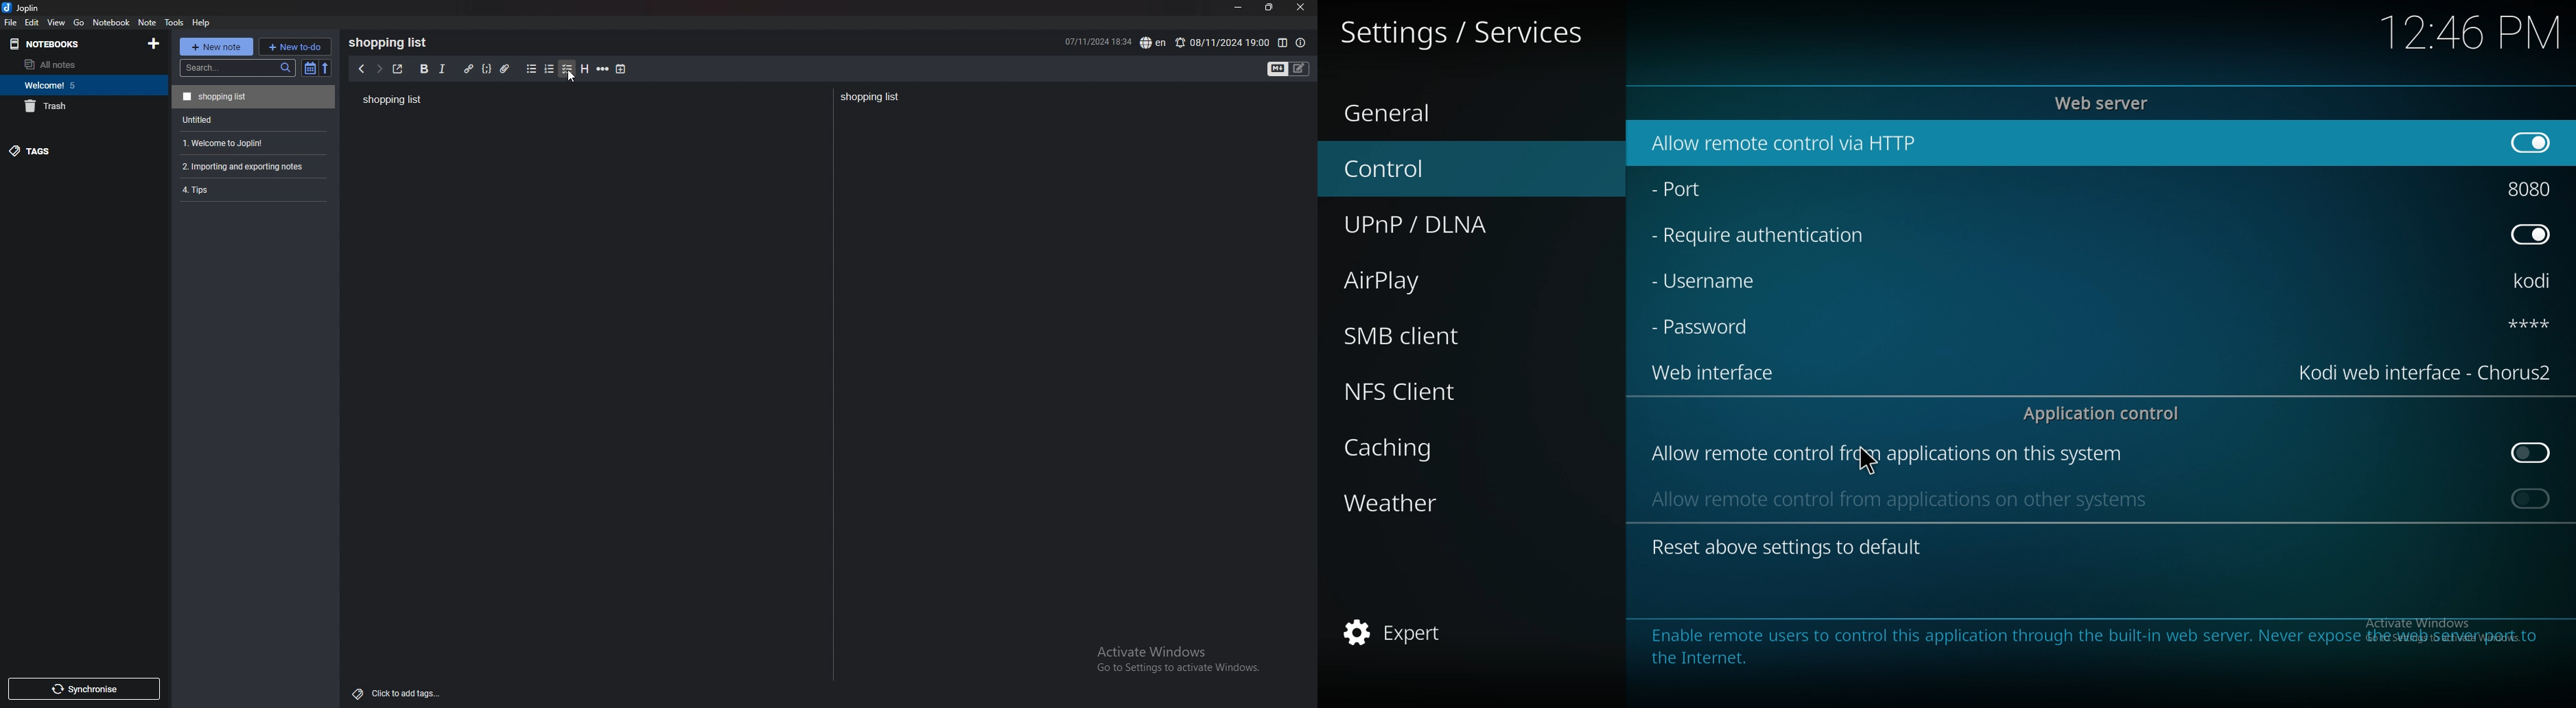 The width and height of the screenshot is (2576, 728). What do you see at coordinates (2531, 498) in the screenshot?
I see `on` at bounding box center [2531, 498].